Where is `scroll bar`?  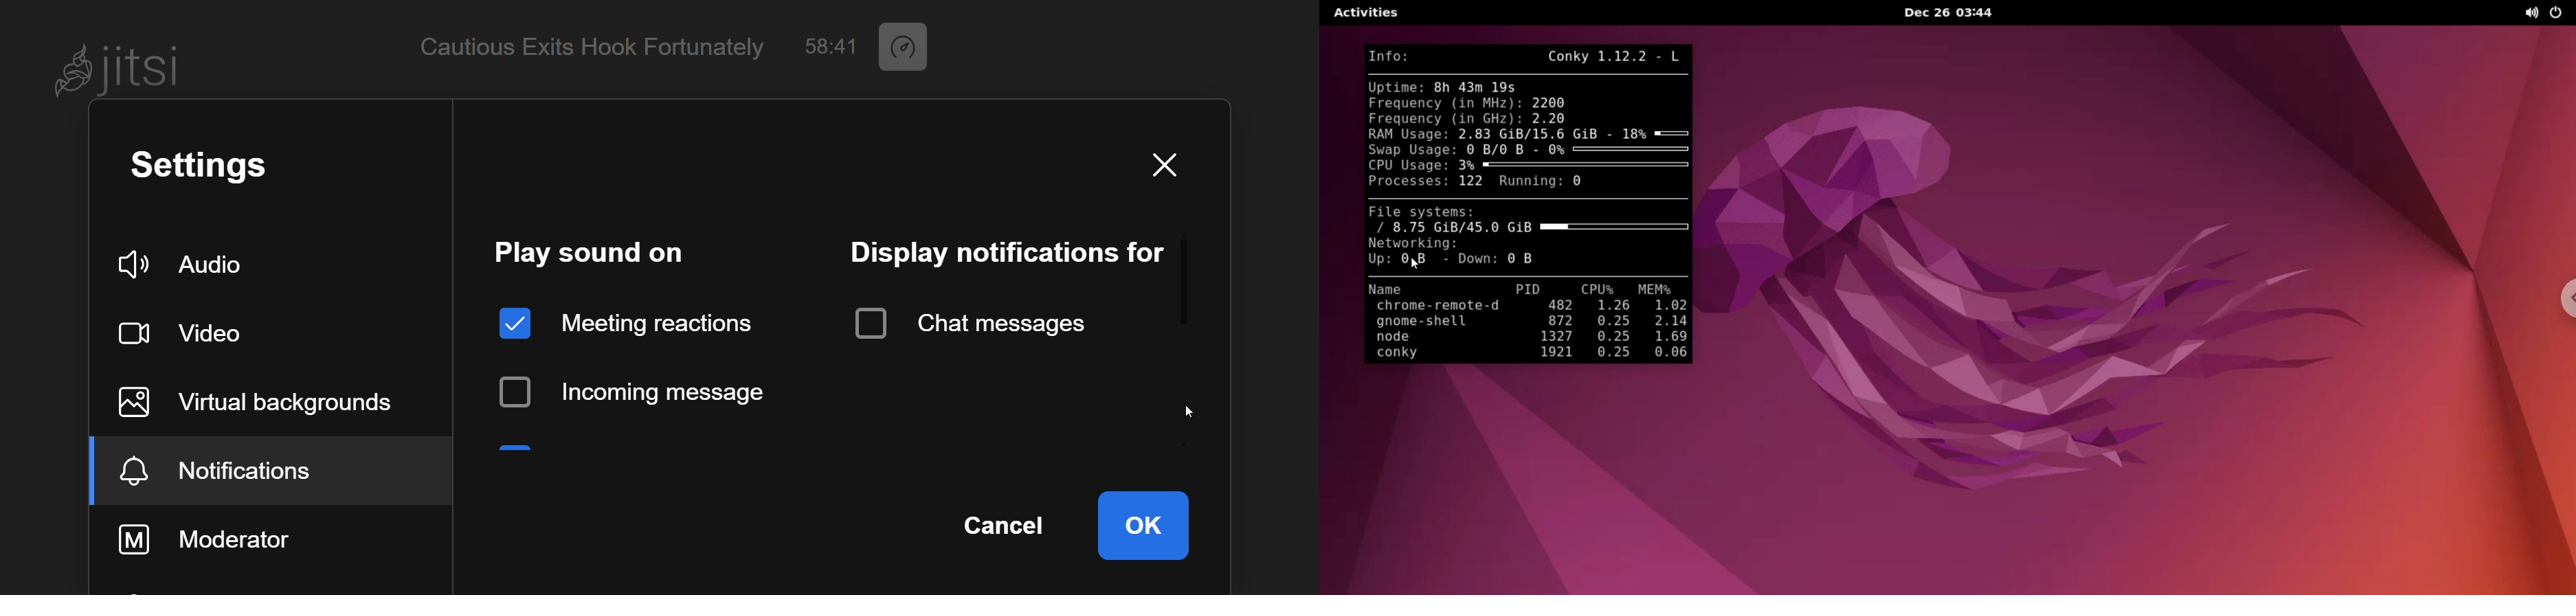 scroll bar is located at coordinates (1183, 281).